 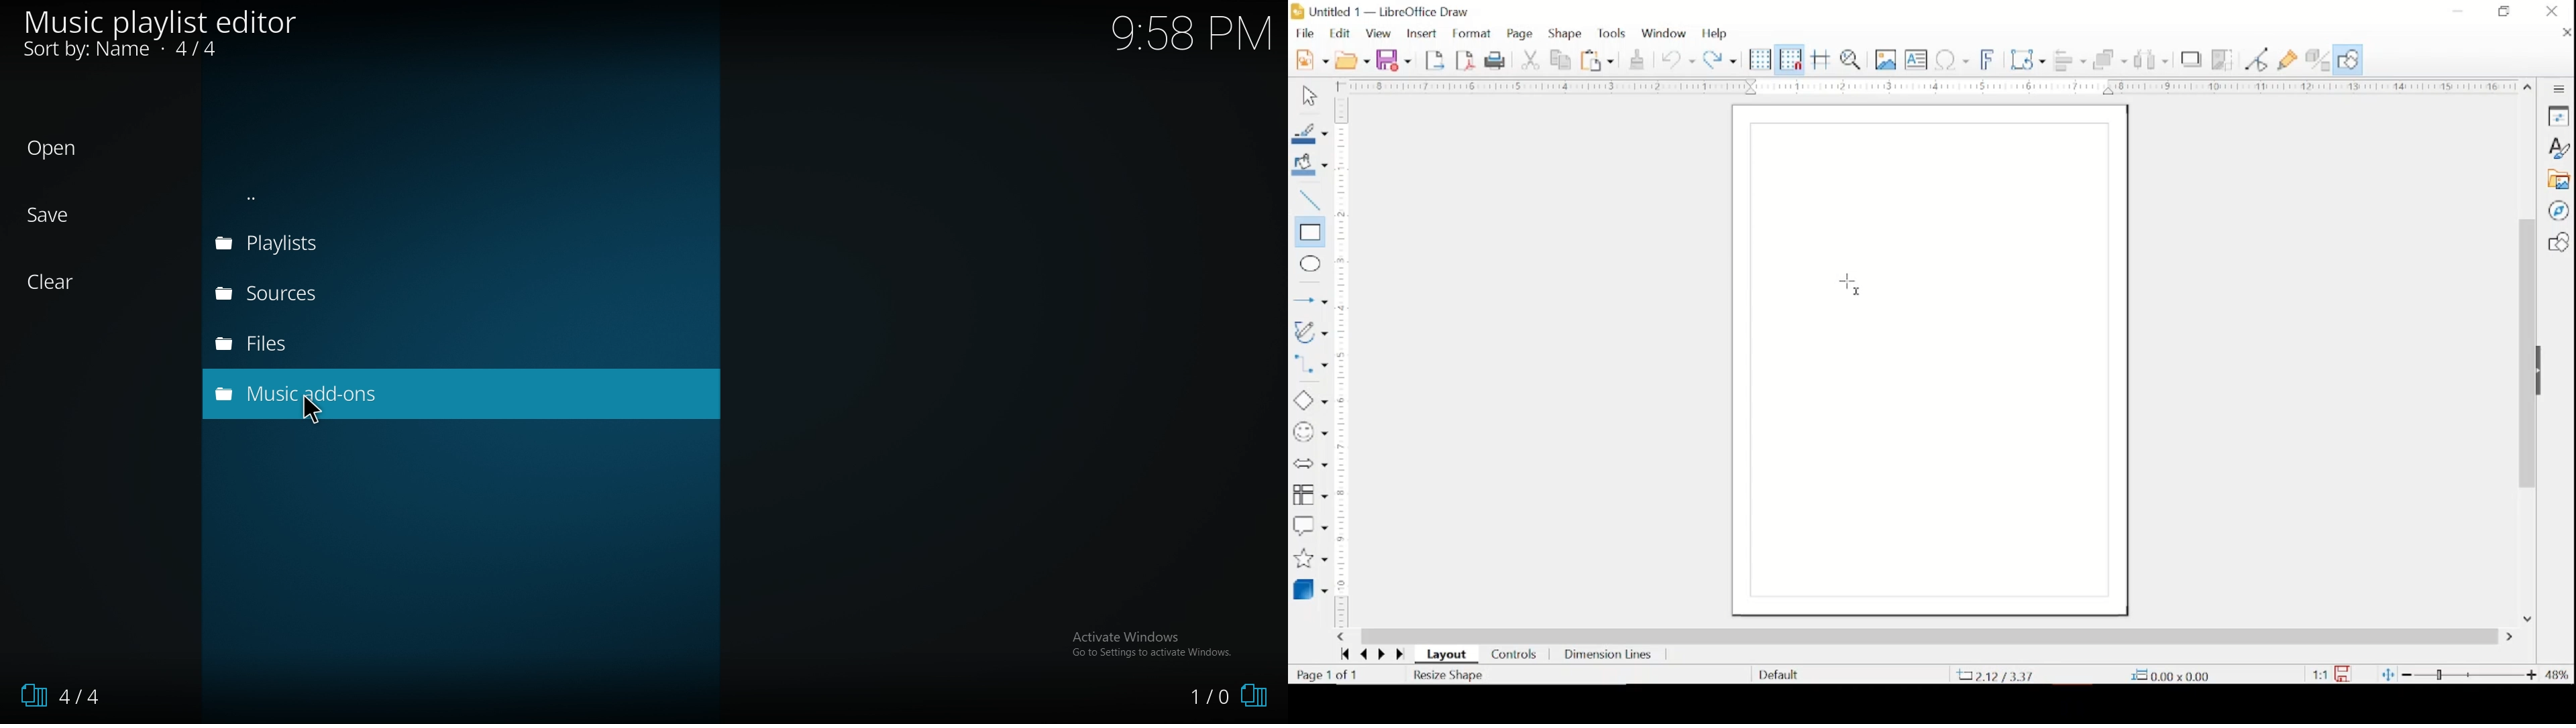 I want to click on this document has been modified, so click(x=2332, y=674).